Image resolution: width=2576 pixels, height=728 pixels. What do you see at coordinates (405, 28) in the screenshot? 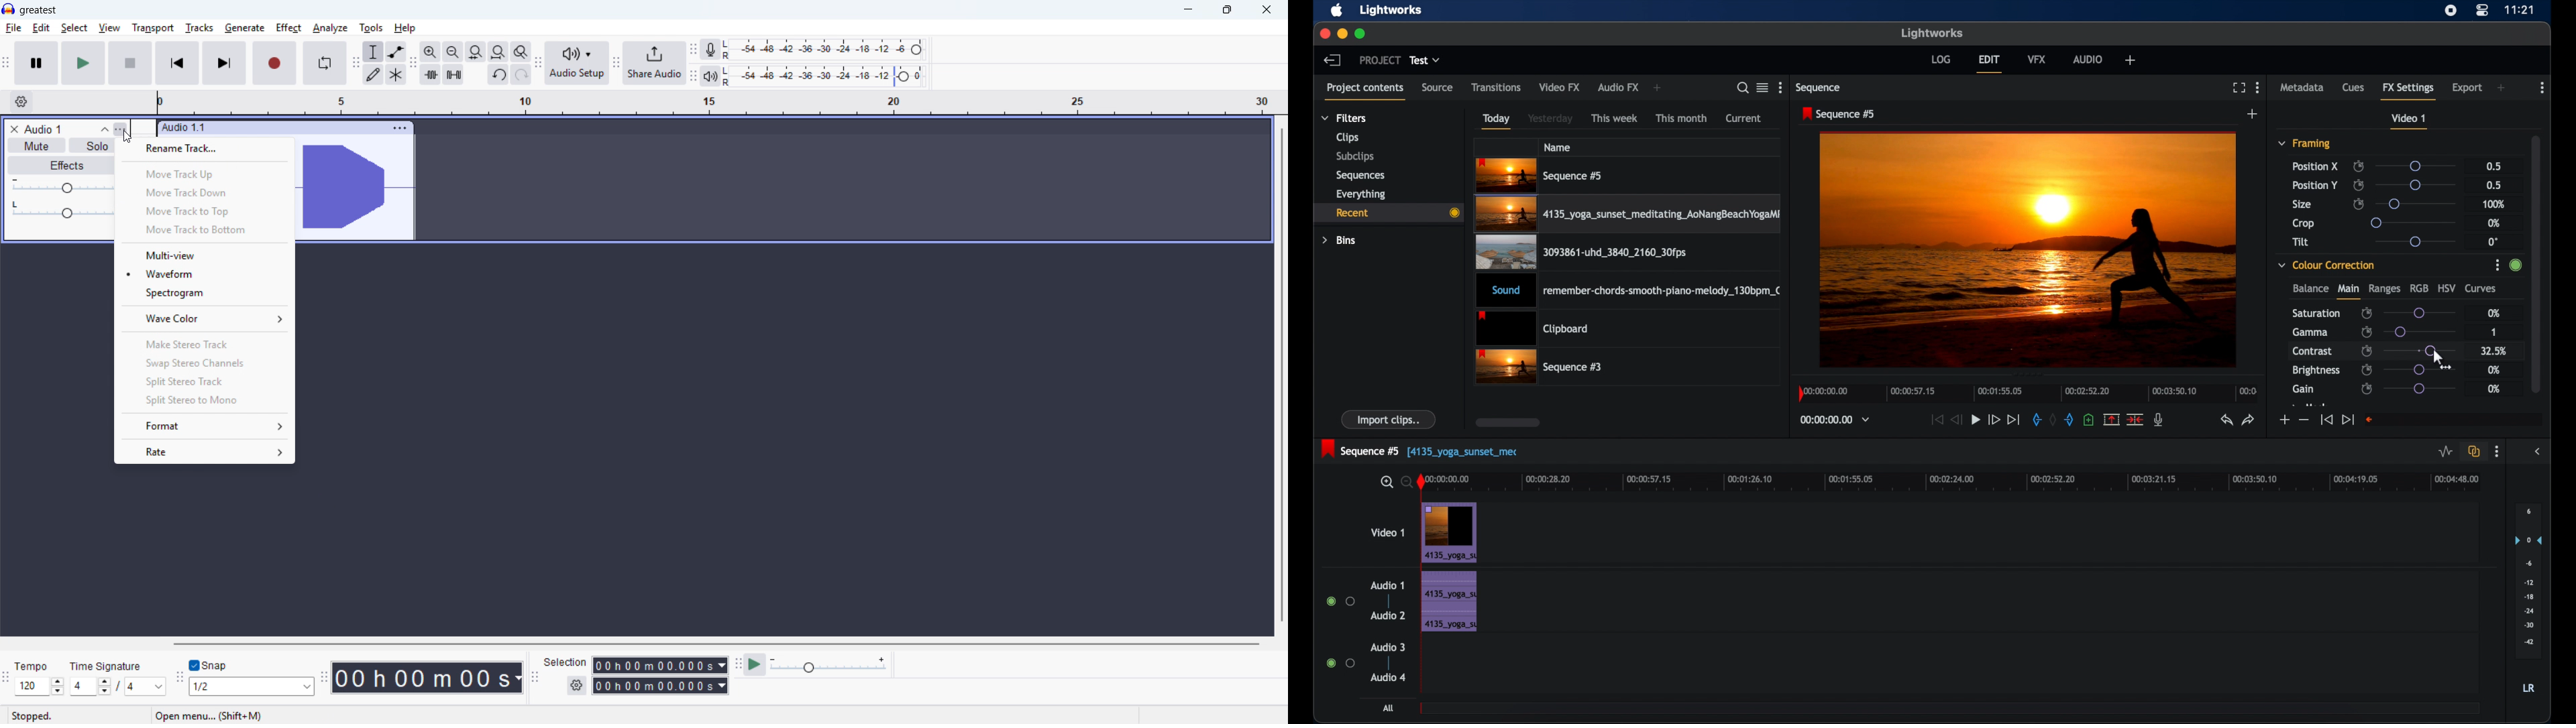
I see `help ` at bounding box center [405, 28].